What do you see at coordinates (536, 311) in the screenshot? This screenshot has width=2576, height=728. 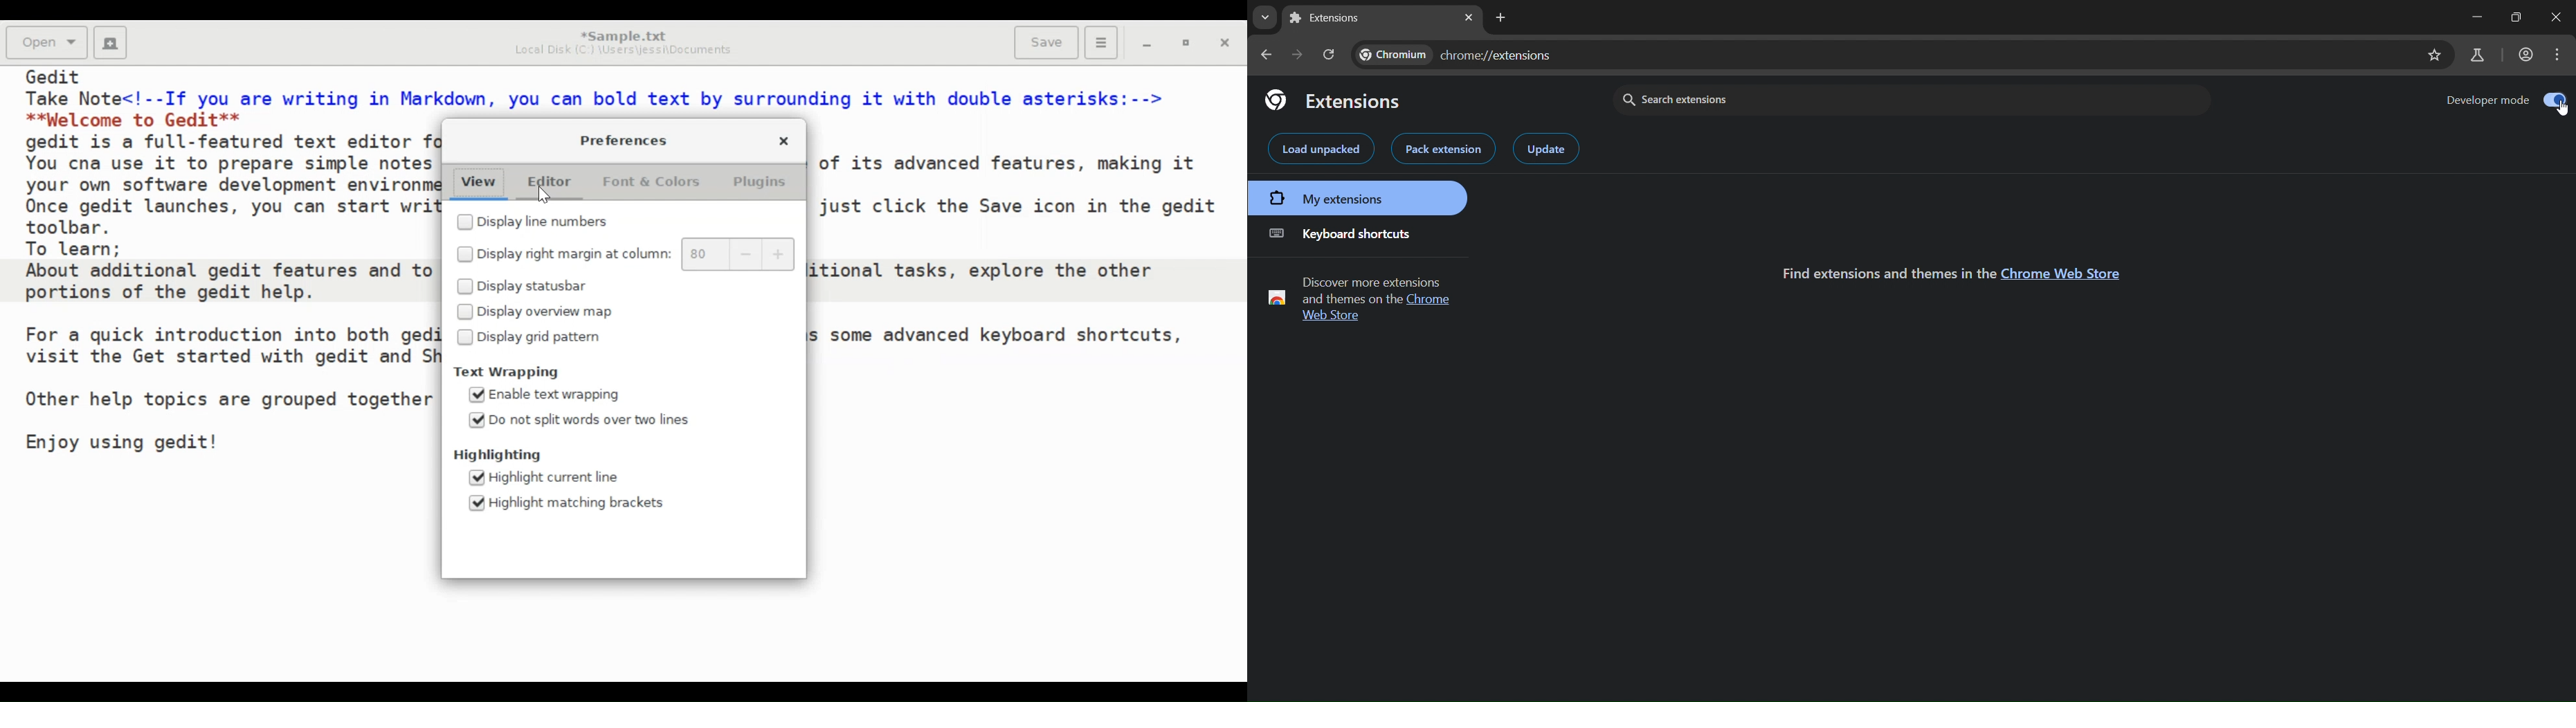 I see `(un)select Display overview map` at bounding box center [536, 311].